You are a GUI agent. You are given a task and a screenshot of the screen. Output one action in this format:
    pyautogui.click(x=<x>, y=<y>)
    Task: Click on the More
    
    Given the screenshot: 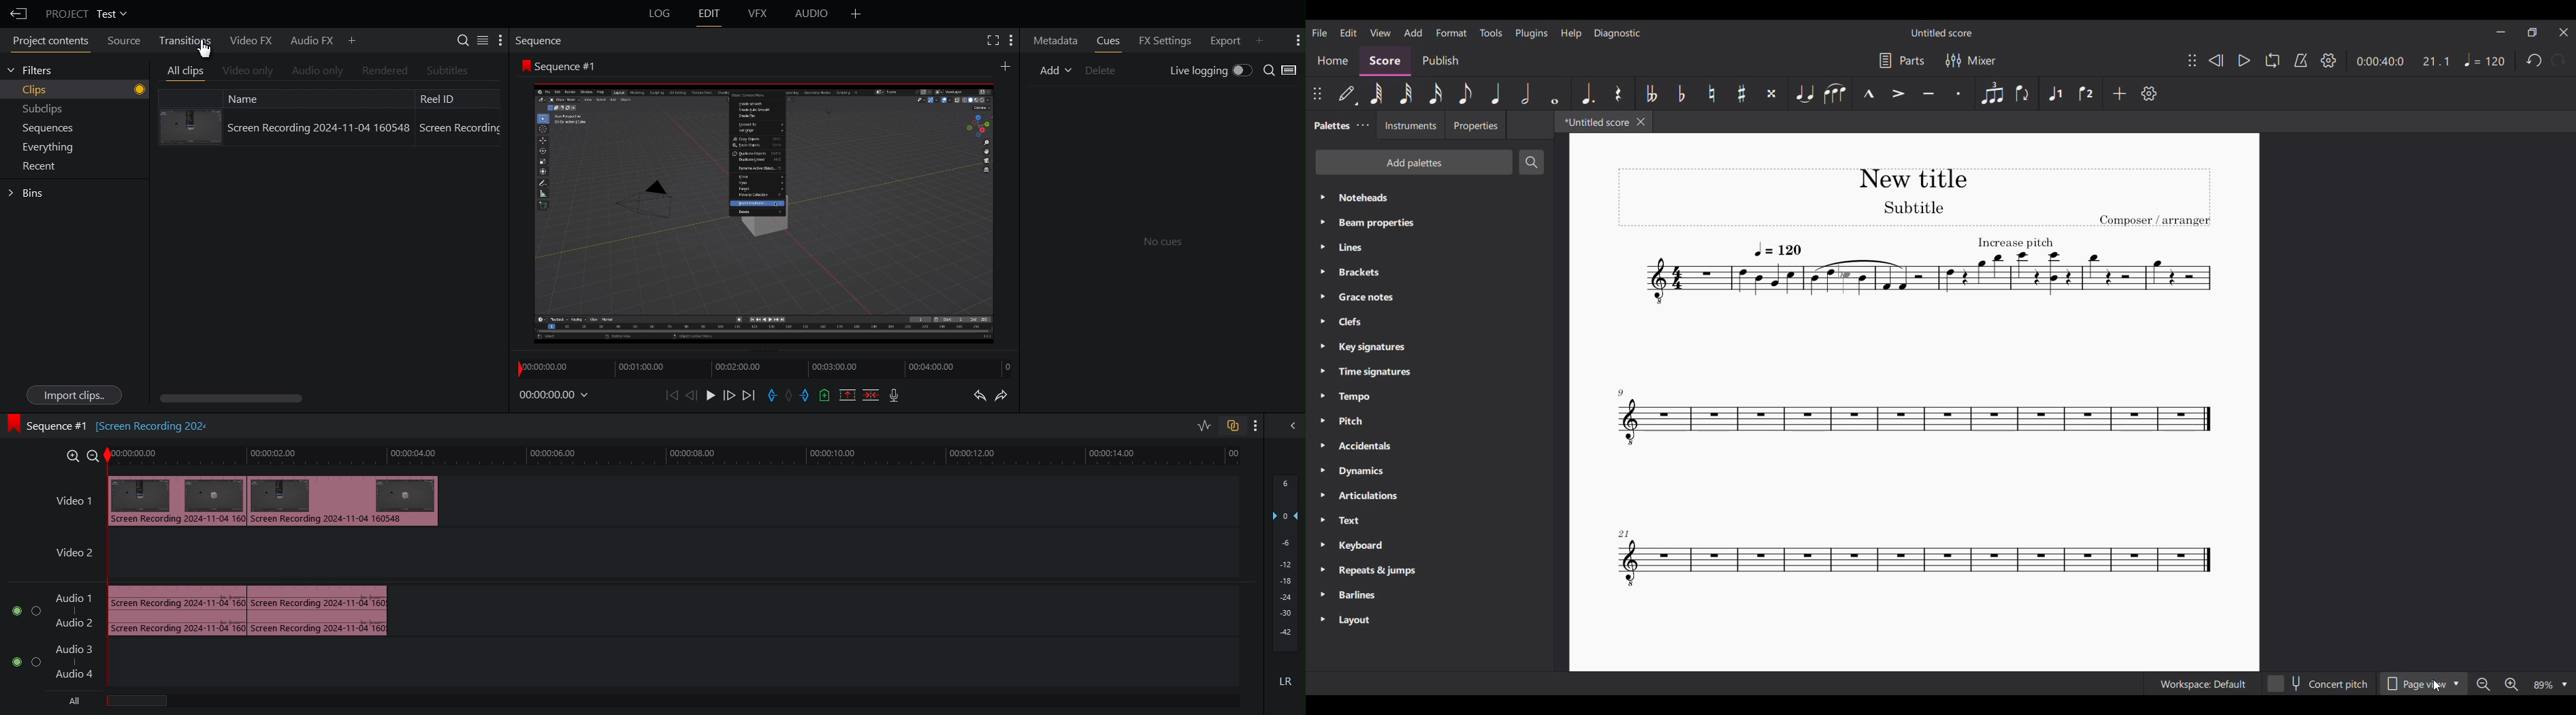 What is the action you would take?
    pyautogui.click(x=1296, y=39)
    